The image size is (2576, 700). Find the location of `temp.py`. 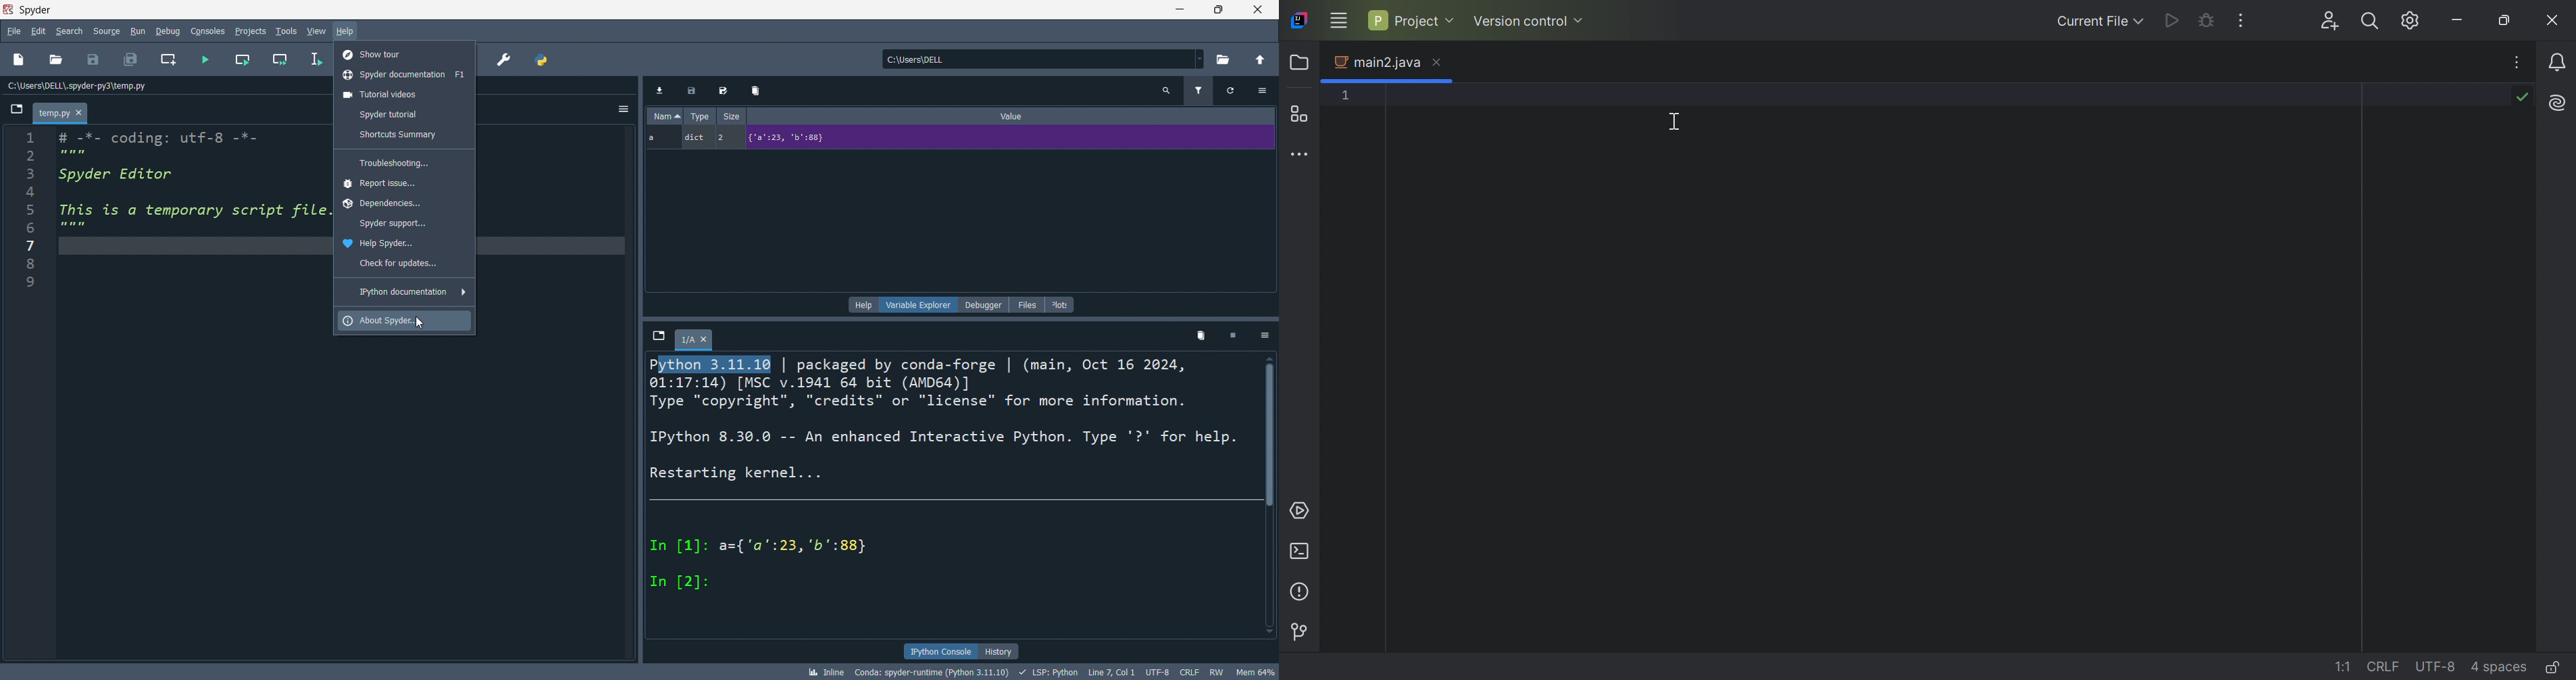

temp.py is located at coordinates (60, 113).